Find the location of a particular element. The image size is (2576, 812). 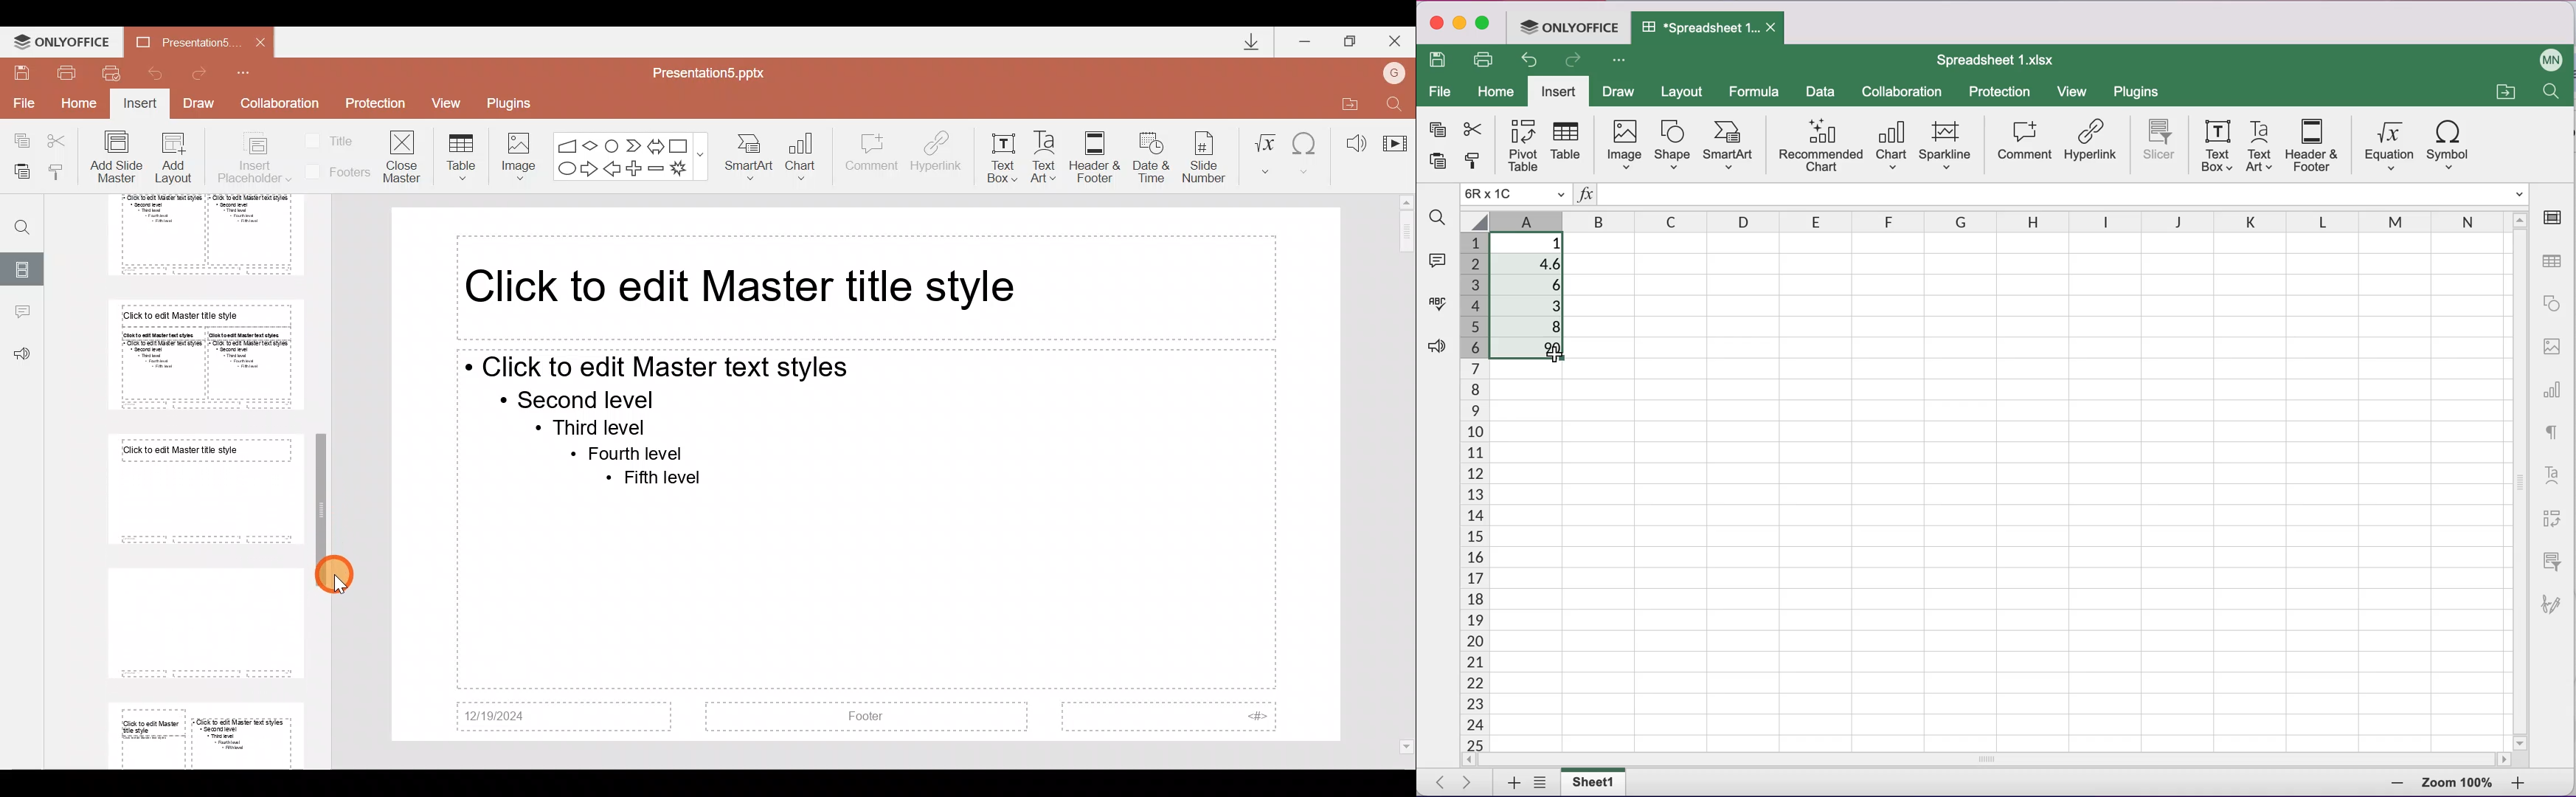

find is located at coordinates (1437, 219).